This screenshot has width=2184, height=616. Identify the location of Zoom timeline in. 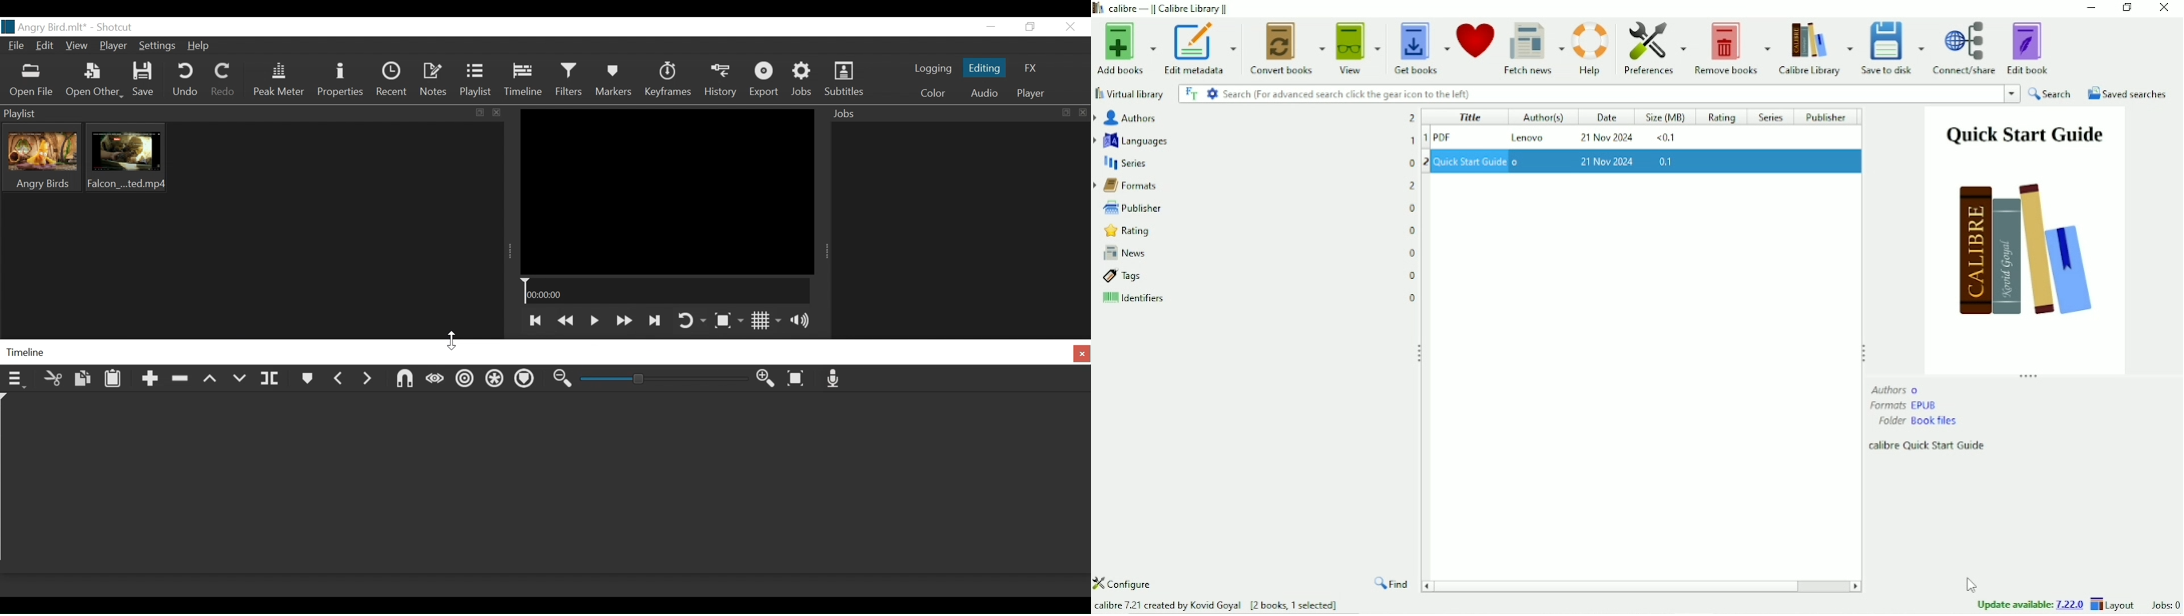
(563, 381).